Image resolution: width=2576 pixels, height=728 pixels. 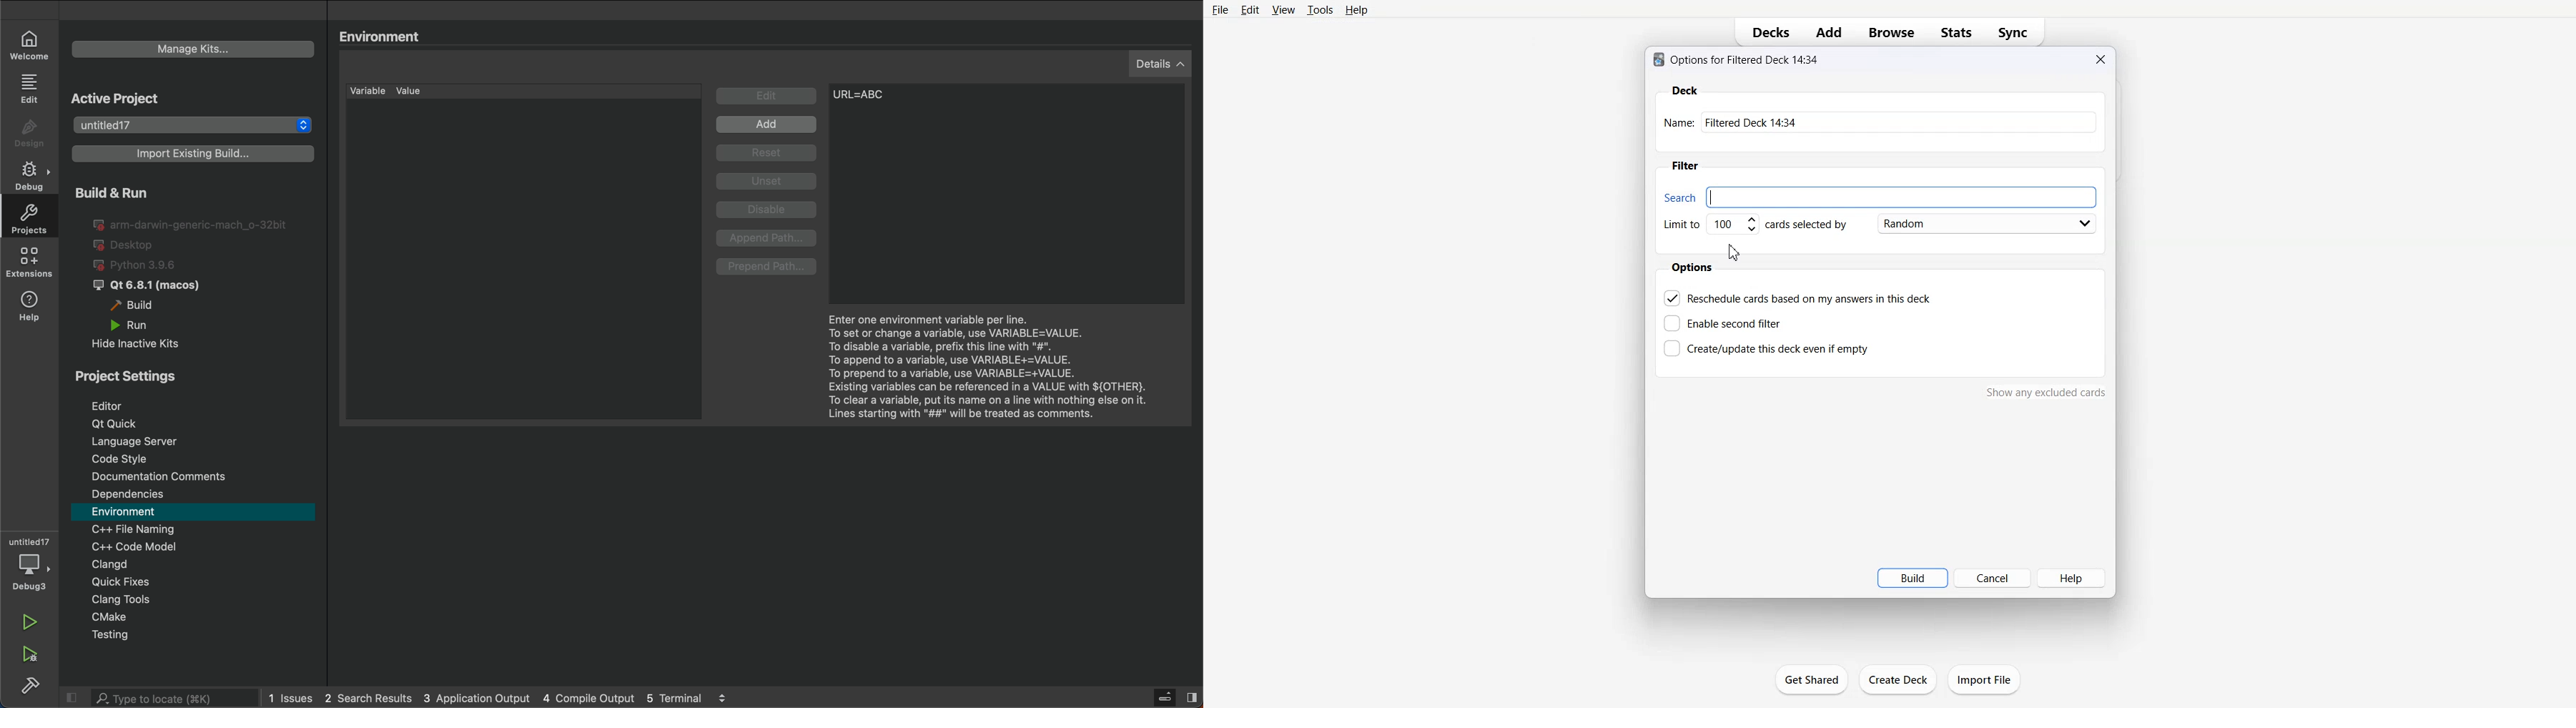 What do you see at coordinates (192, 223) in the screenshot?
I see `I@ arm-darwin-generic-mach_o-32bit` at bounding box center [192, 223].